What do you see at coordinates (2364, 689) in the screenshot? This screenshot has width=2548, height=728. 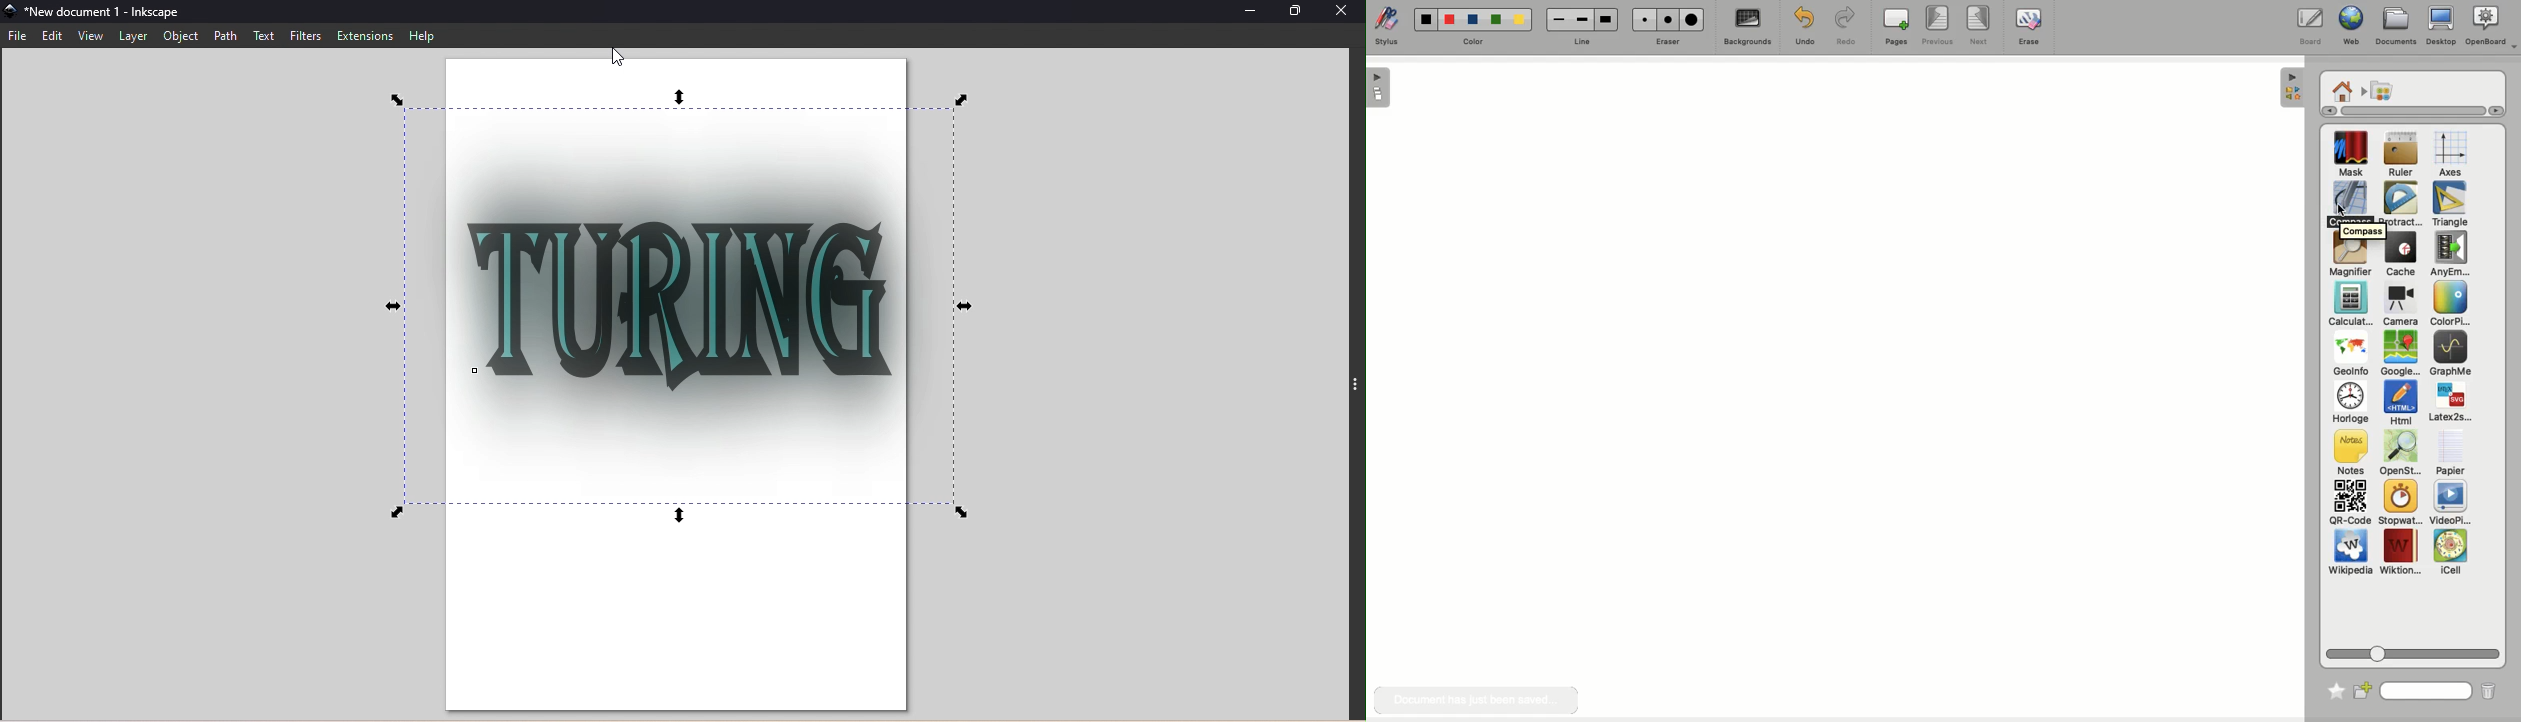 I see `New folder` at bounding box center [2364, 689].